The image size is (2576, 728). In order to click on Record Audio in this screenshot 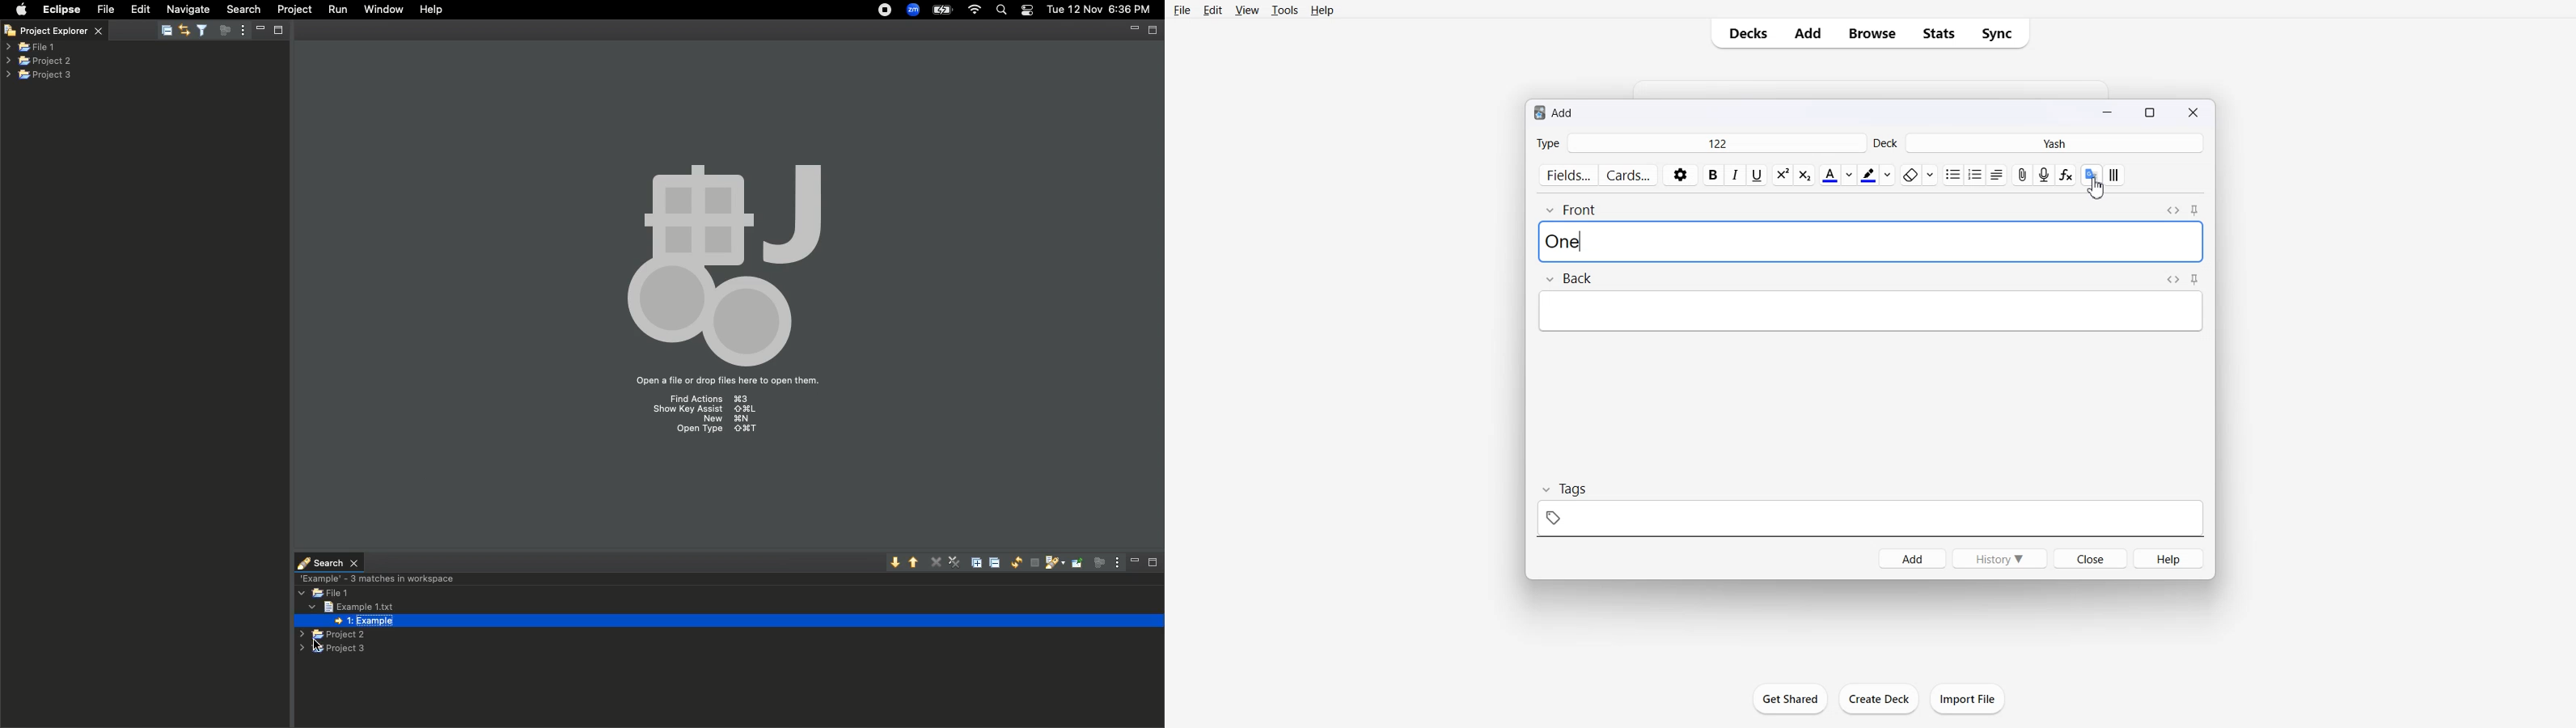, I will do `click(2046, 175)`.